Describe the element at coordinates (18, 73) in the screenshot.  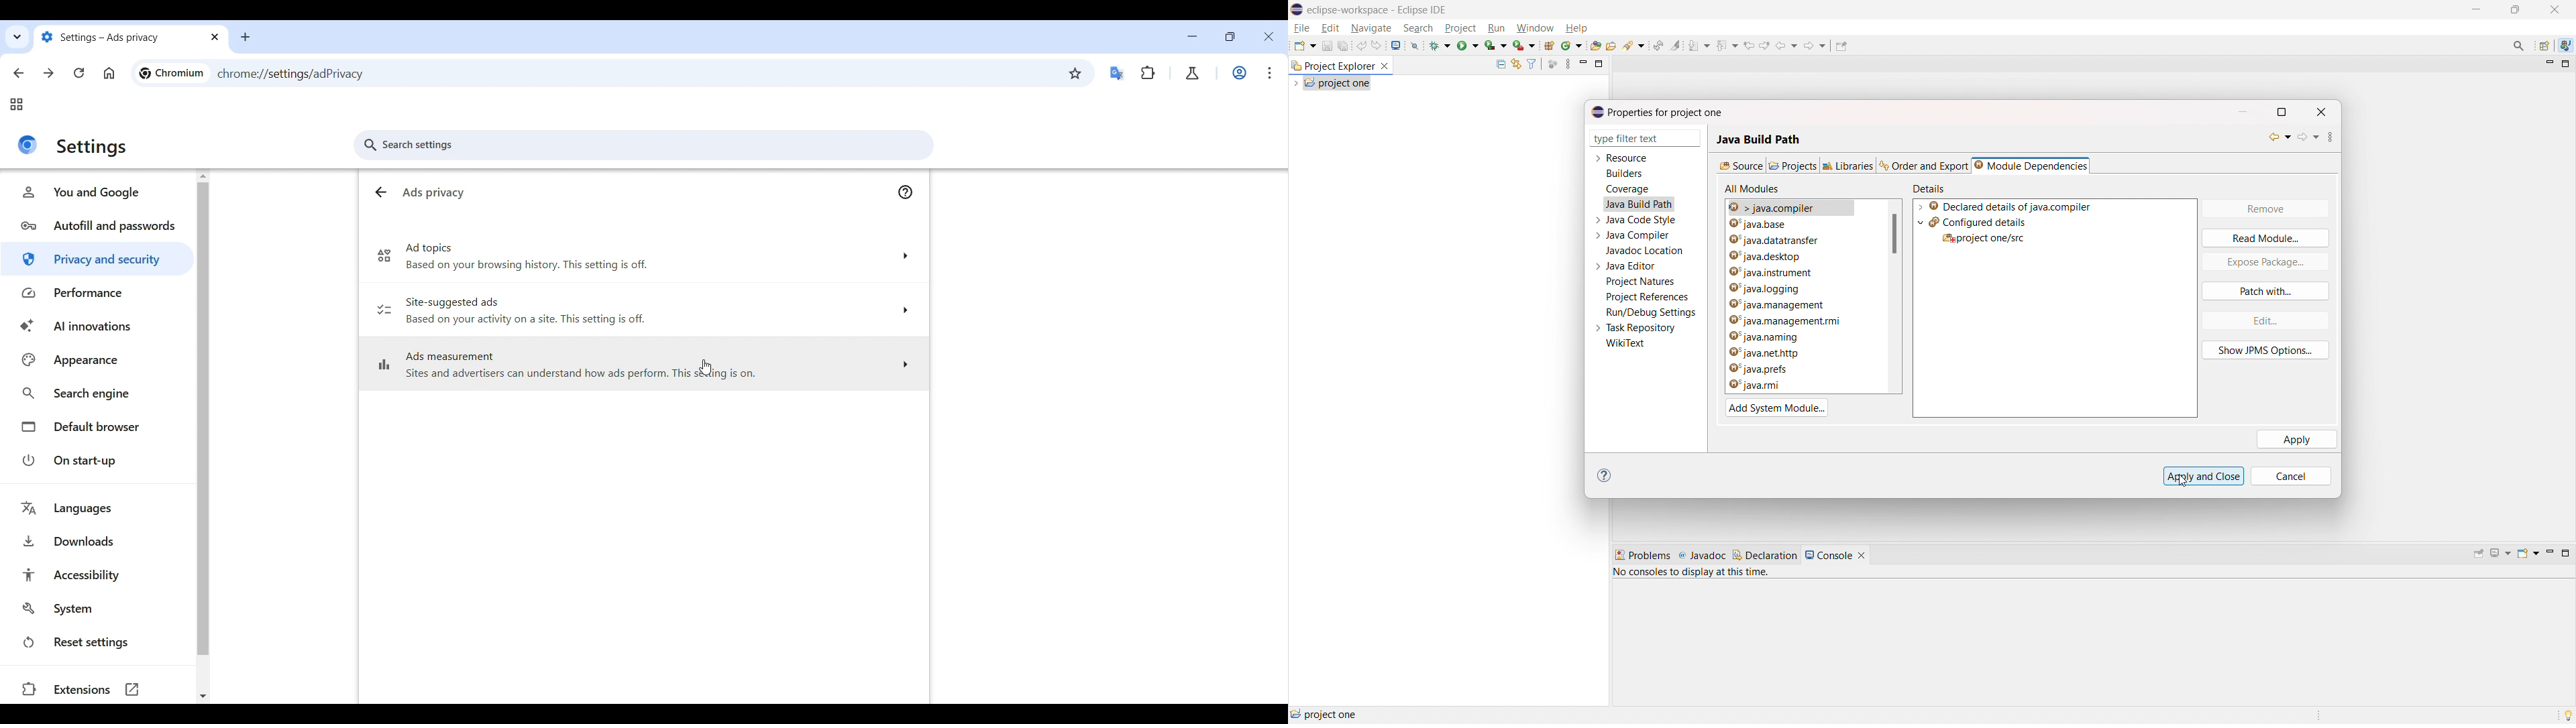
I see `Go back` at that location.